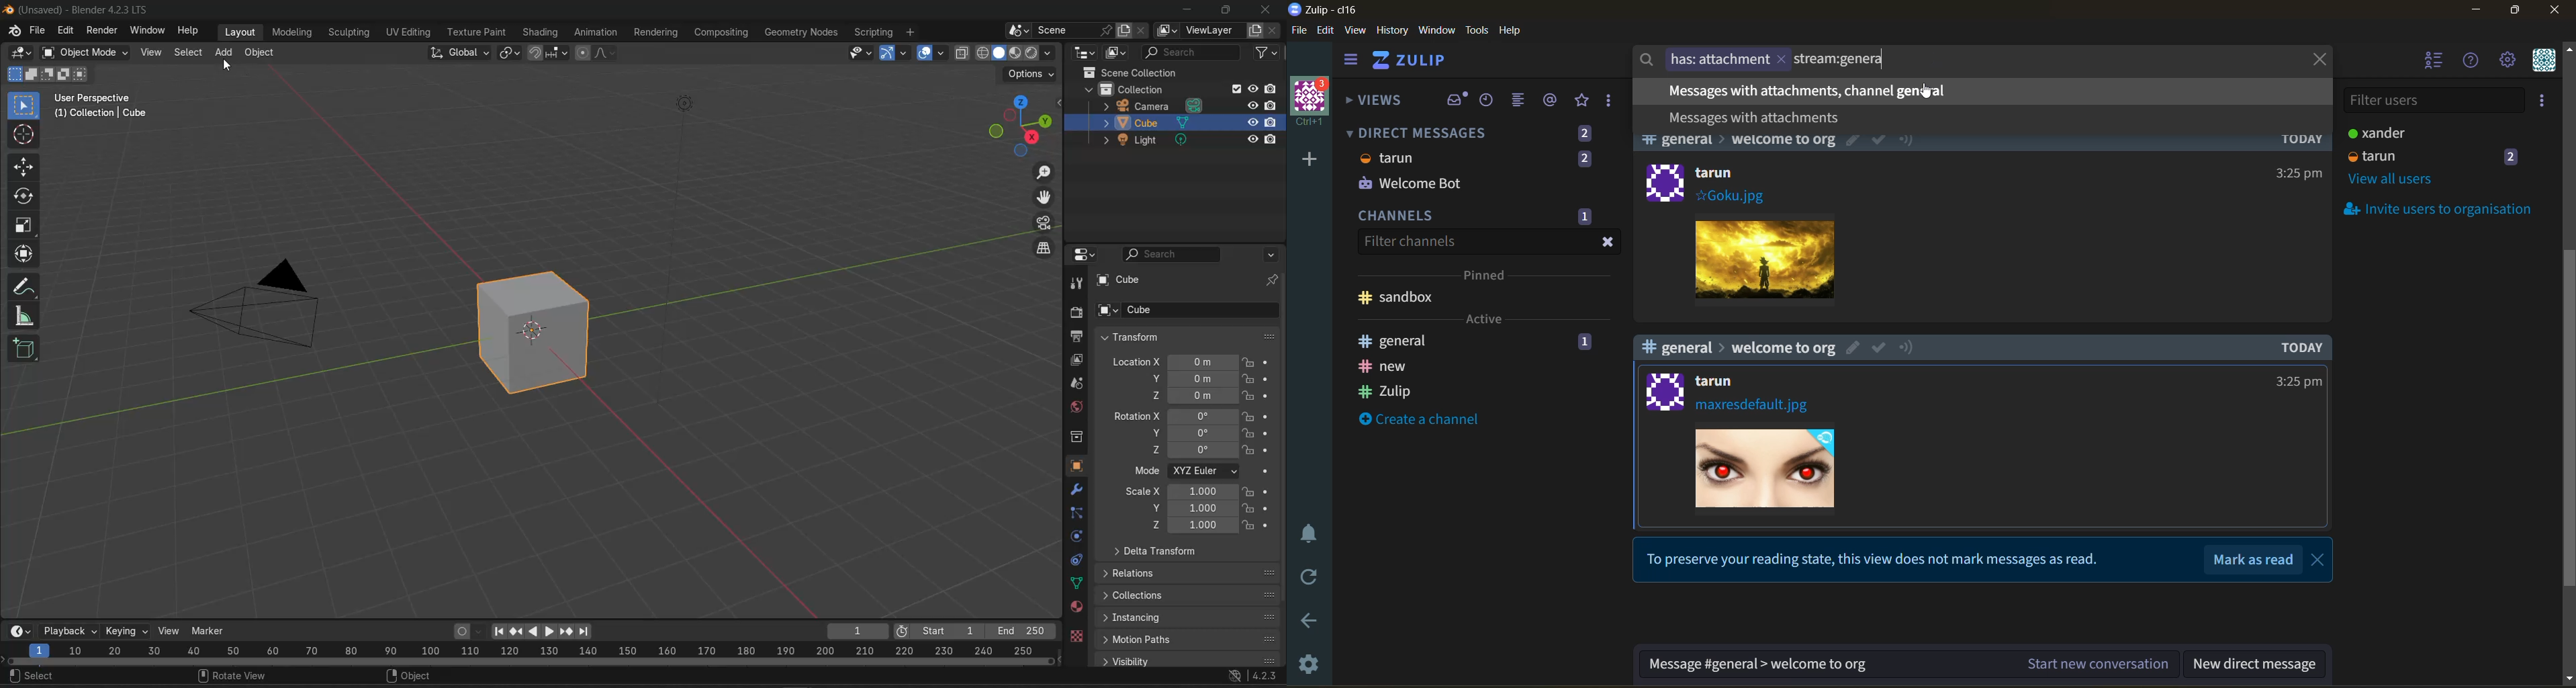  What do you see at coordinates (1267, 55) in the screenshot?
I see `filter` at bounding box center [1267, 55].